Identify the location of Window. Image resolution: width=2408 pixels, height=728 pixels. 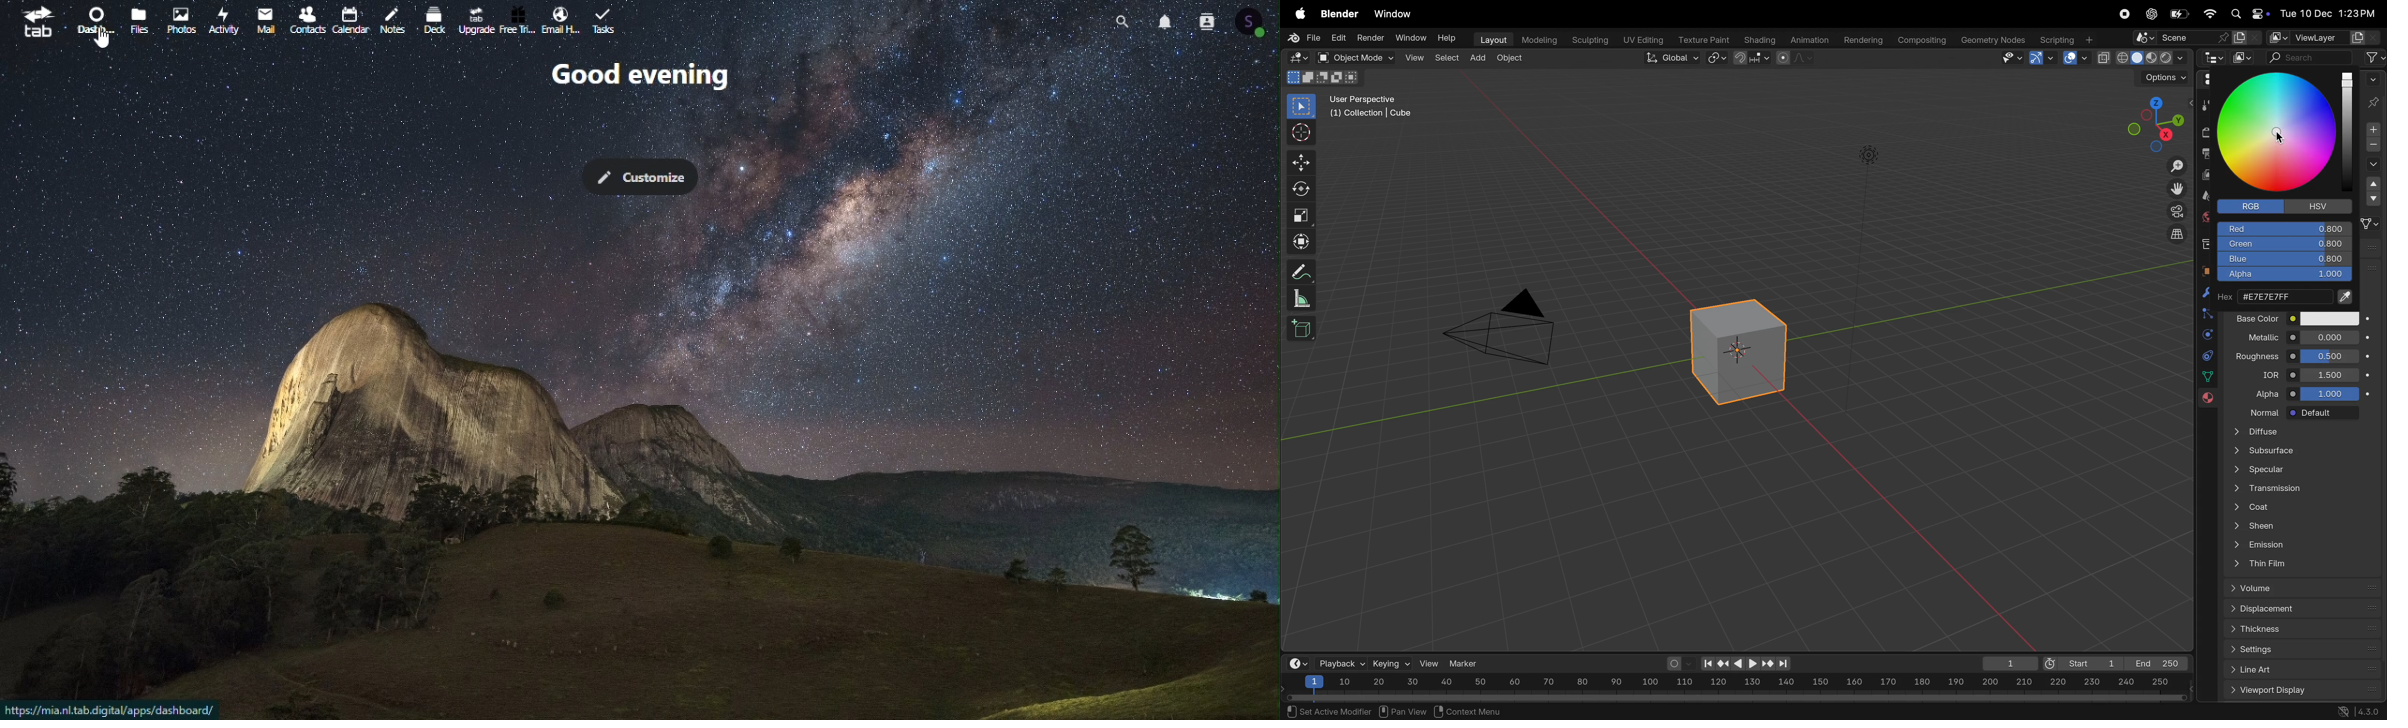
(1411, 38).